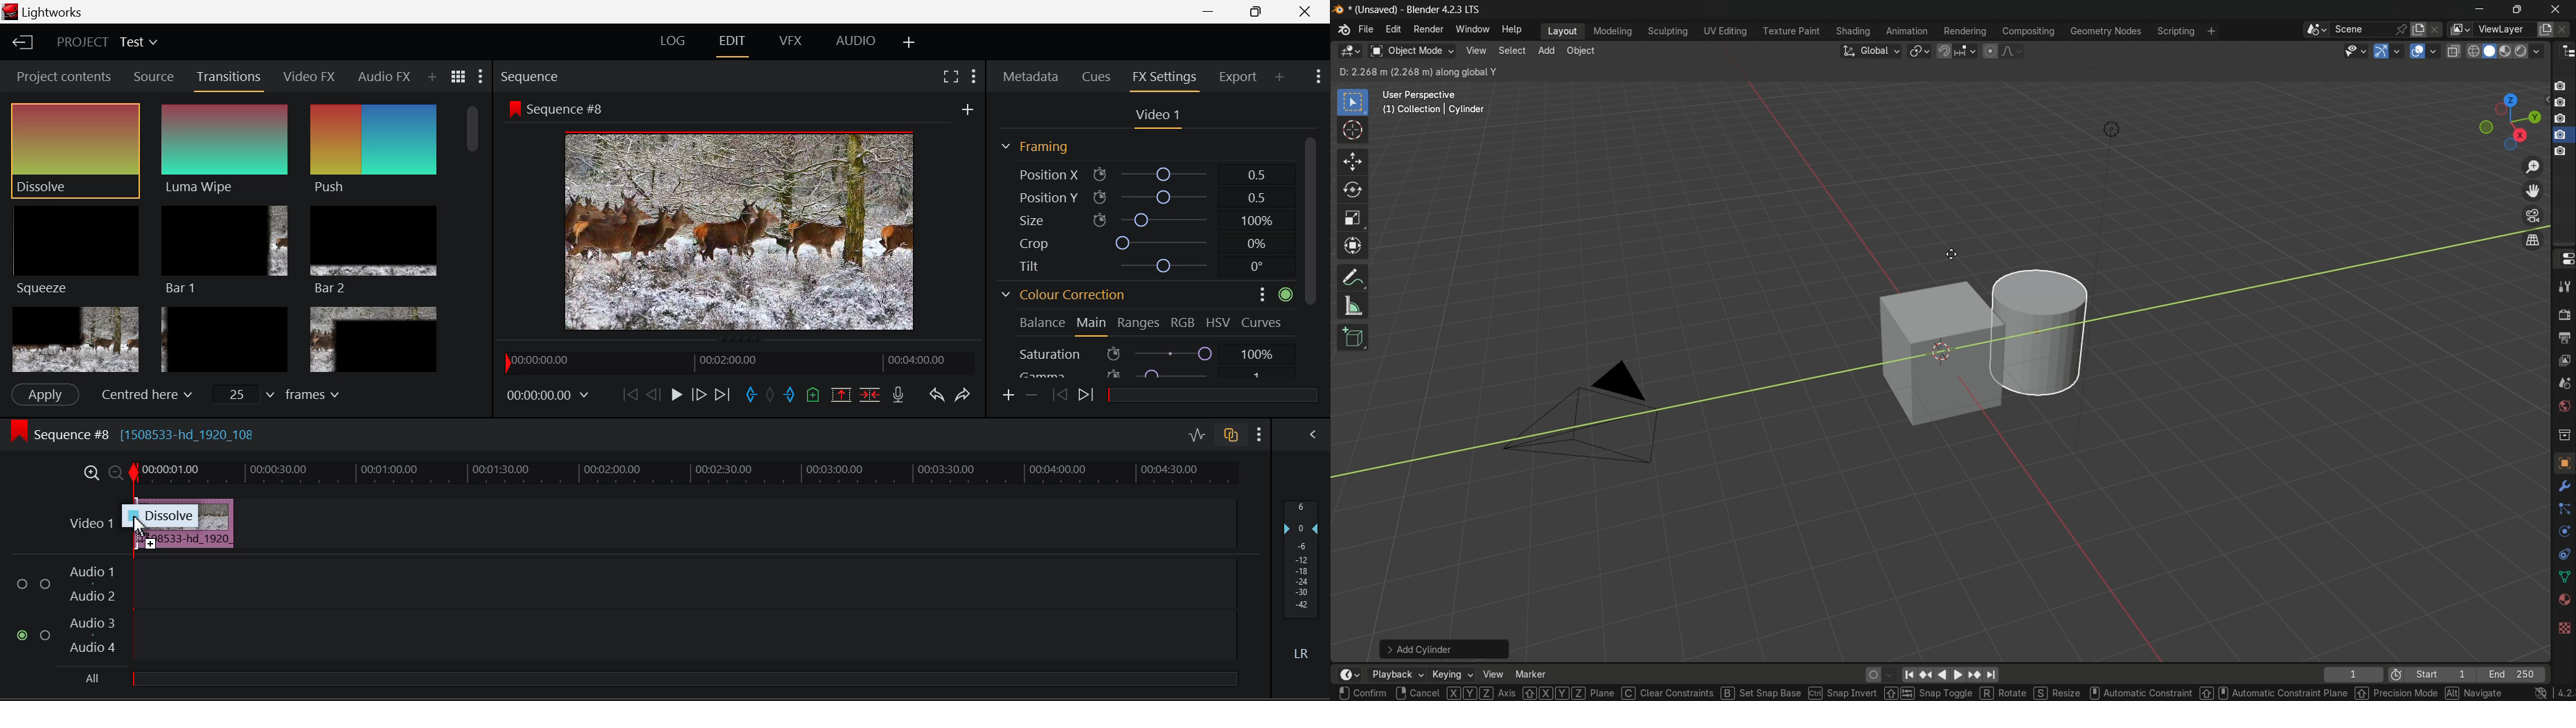 Image resolution: width=2576 pixels, height=728 pixels. Describe the element at coordinates (1305, 583) in the screenshot. I see `Decibel Level` at that location.